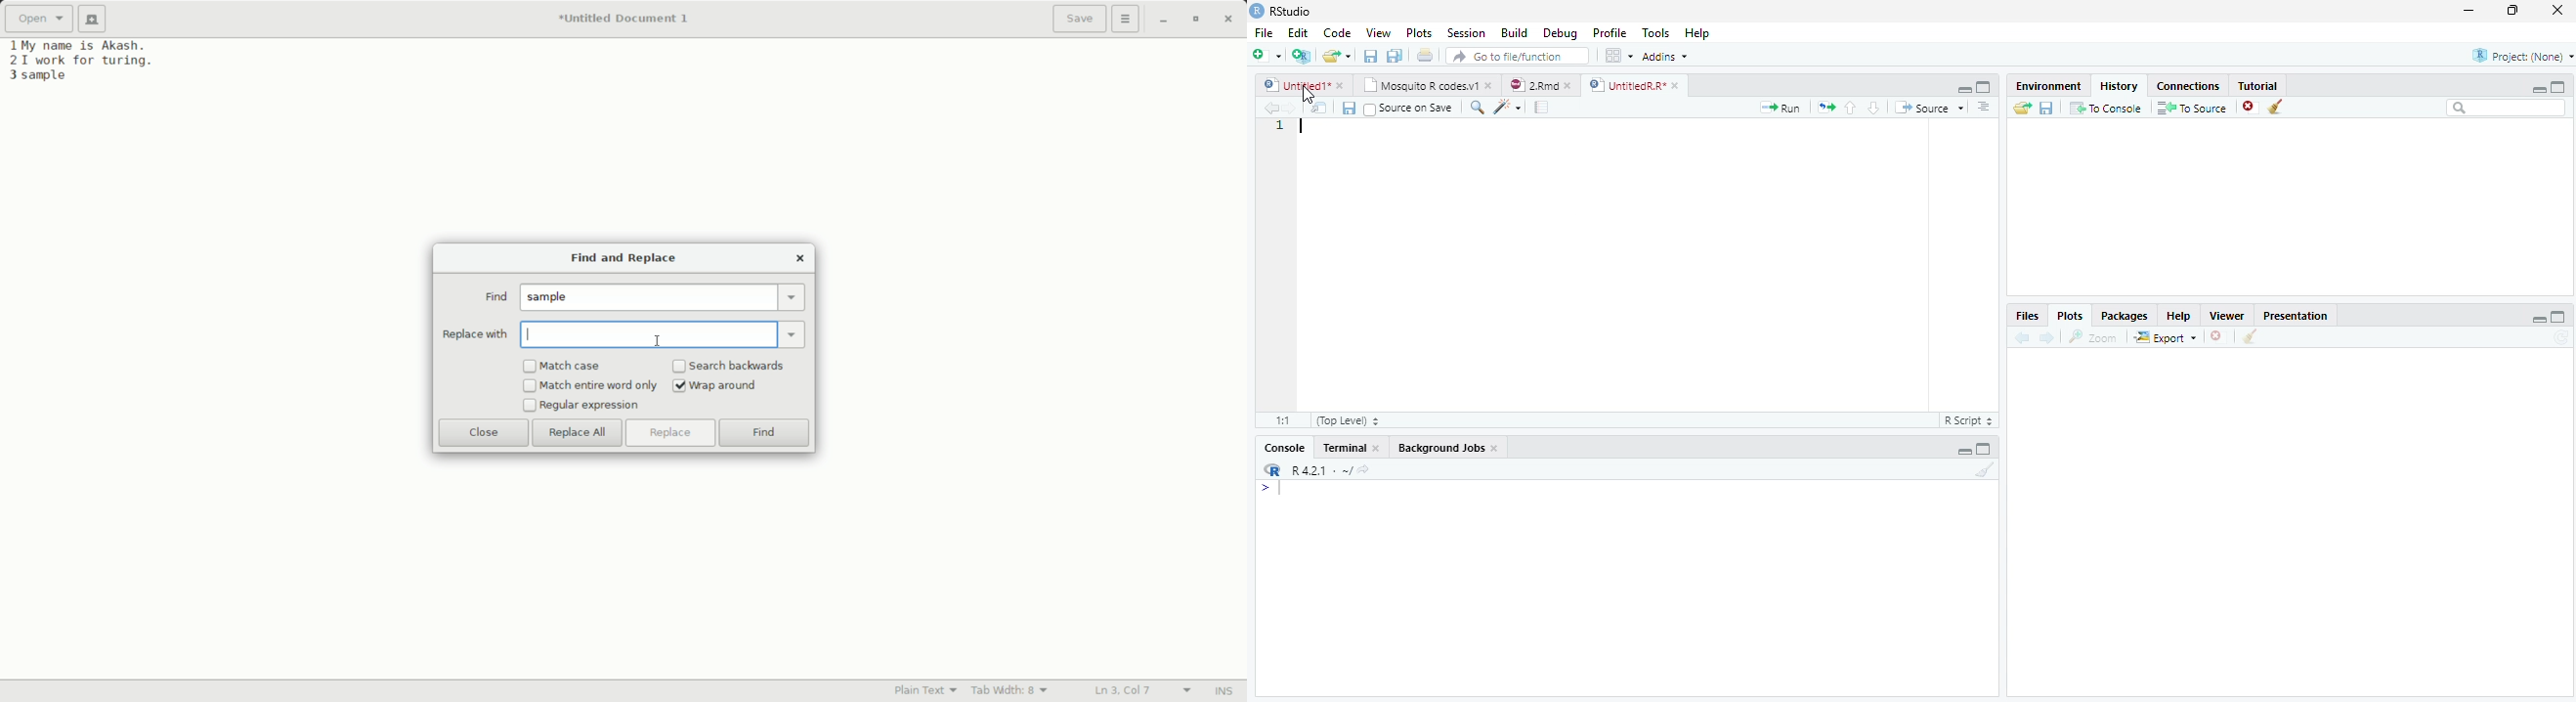 The height and width of the screenshot is (728, 2576). I want to click on Search, so click(2507, 110).